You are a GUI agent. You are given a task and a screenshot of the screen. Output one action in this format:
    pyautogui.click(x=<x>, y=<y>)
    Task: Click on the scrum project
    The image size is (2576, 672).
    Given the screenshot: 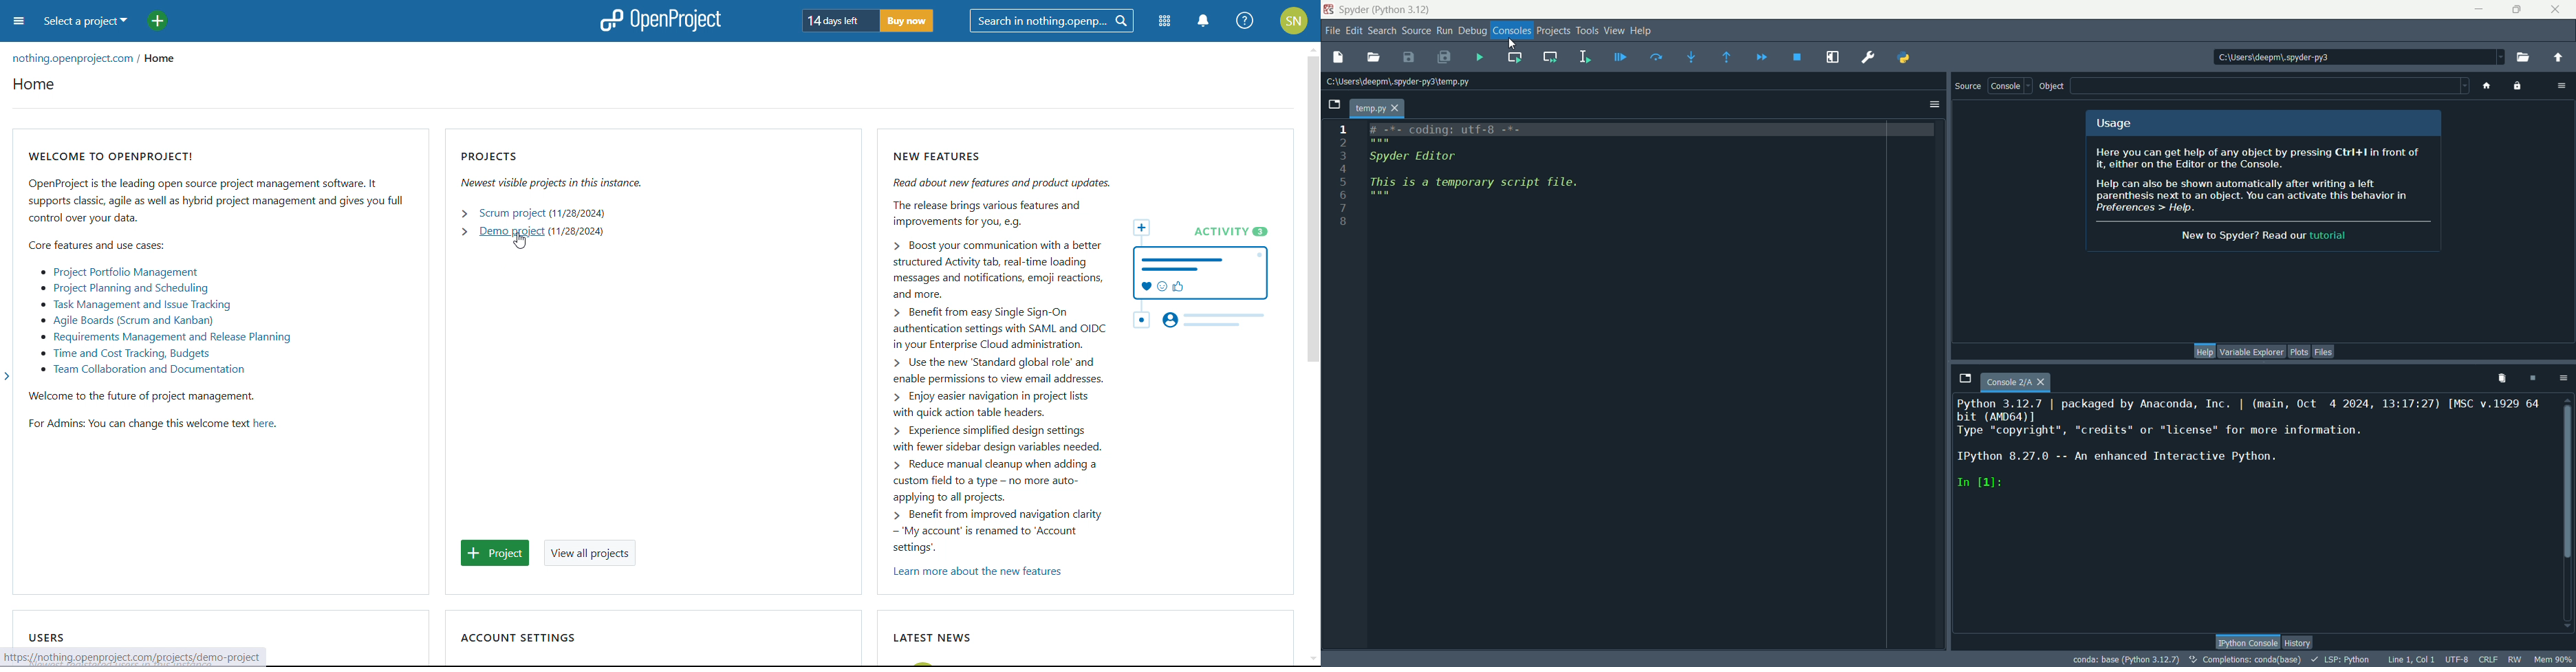 What is the action you would take?
    pyautogui.click(x=511, y=213)
    